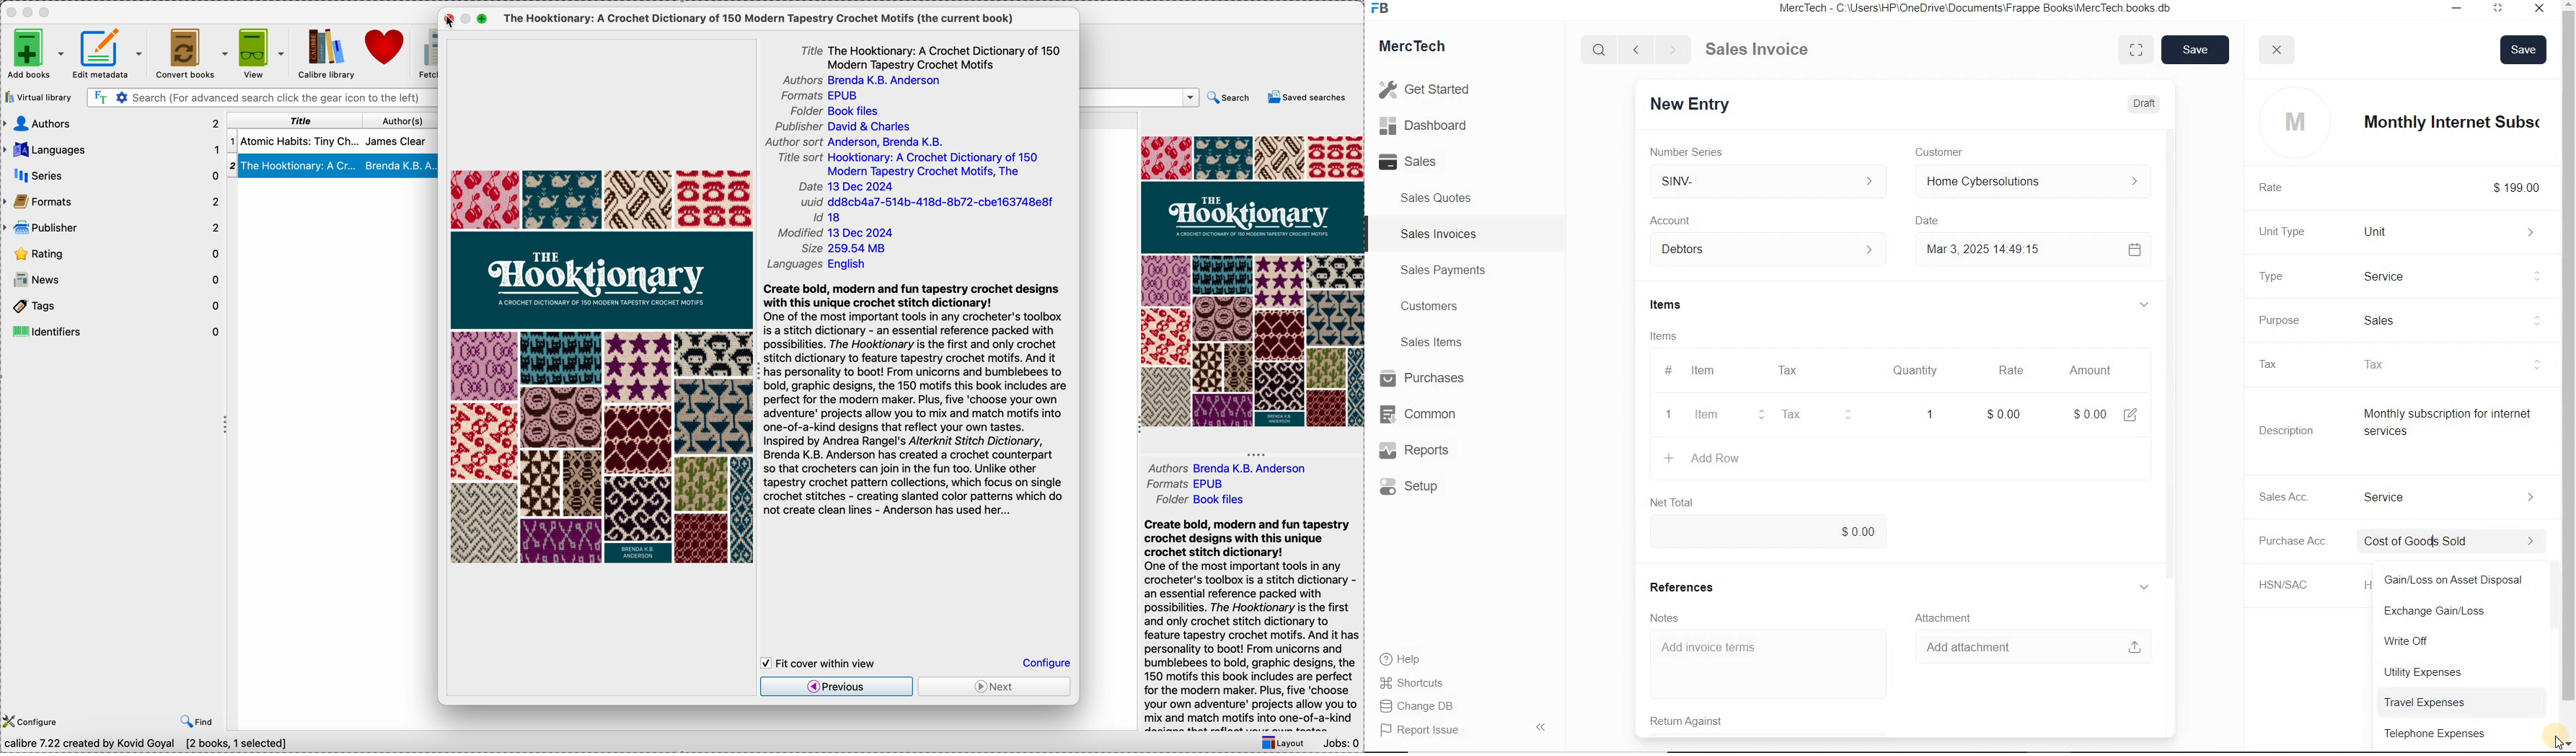 This screenshot has height=756, width=2576. I want to click on size 259.54 MB, so click(840, 249).